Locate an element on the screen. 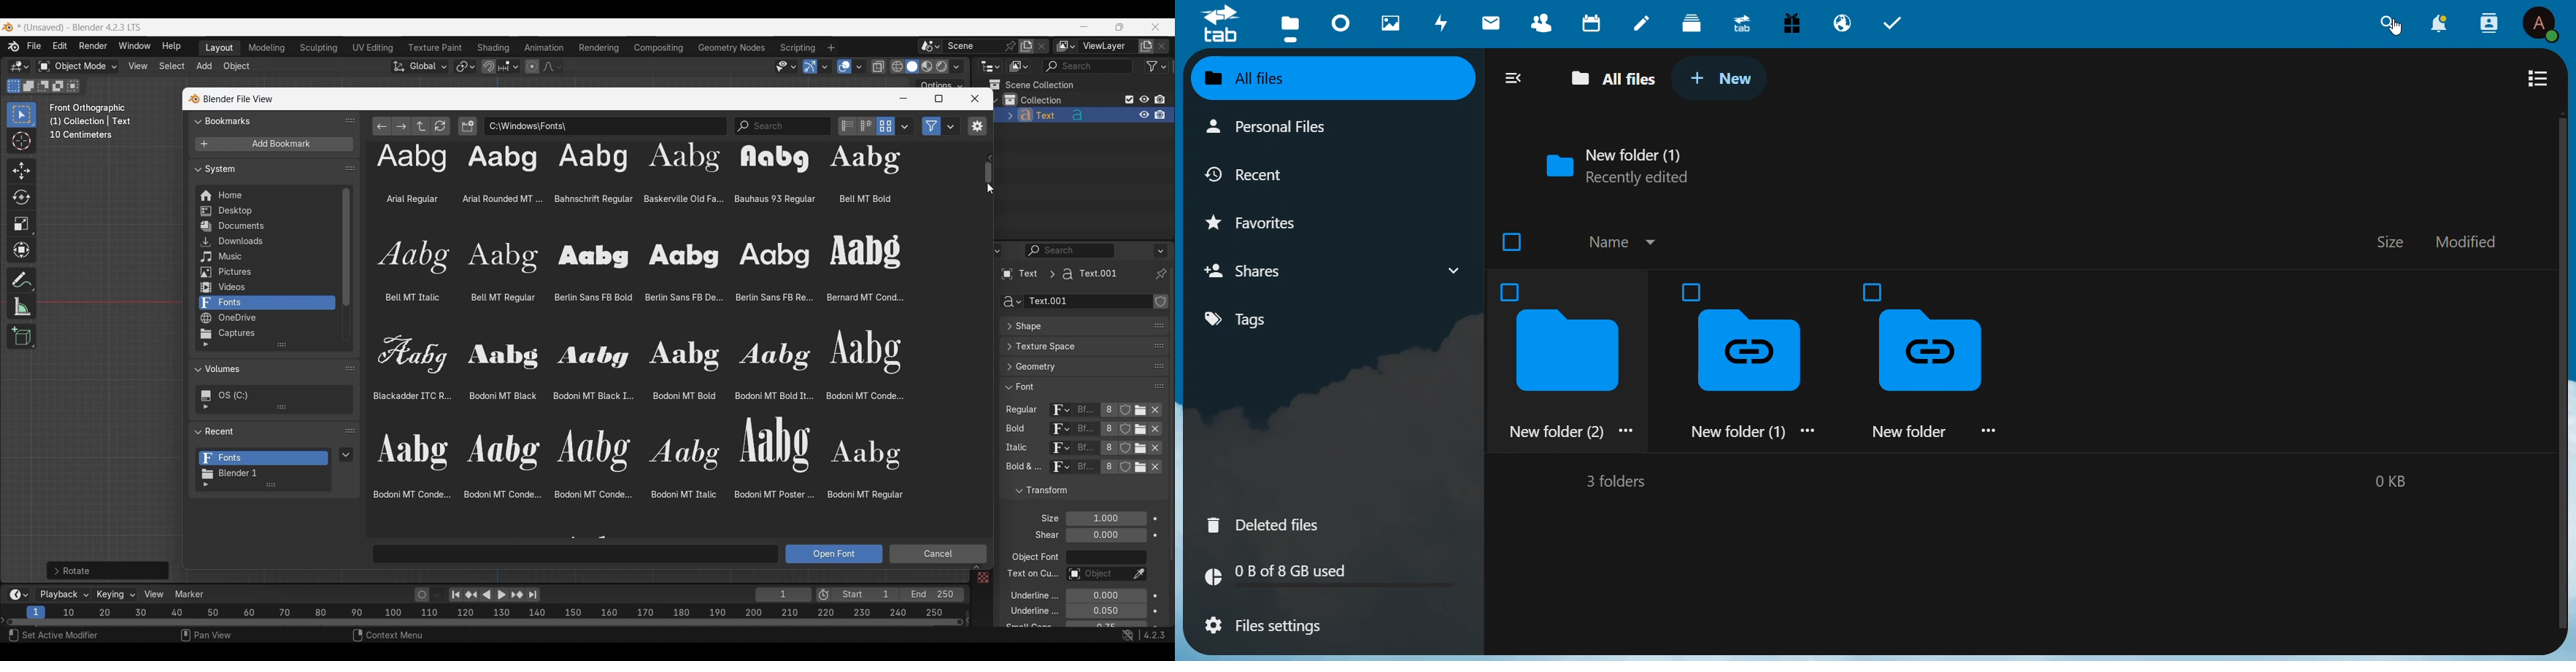  10 20 30 40 50 60 70 80 90 100 110 120 130 140 150 160 170 180 190 200 210 220 230 240 250 is located at coordinates (506, 611).